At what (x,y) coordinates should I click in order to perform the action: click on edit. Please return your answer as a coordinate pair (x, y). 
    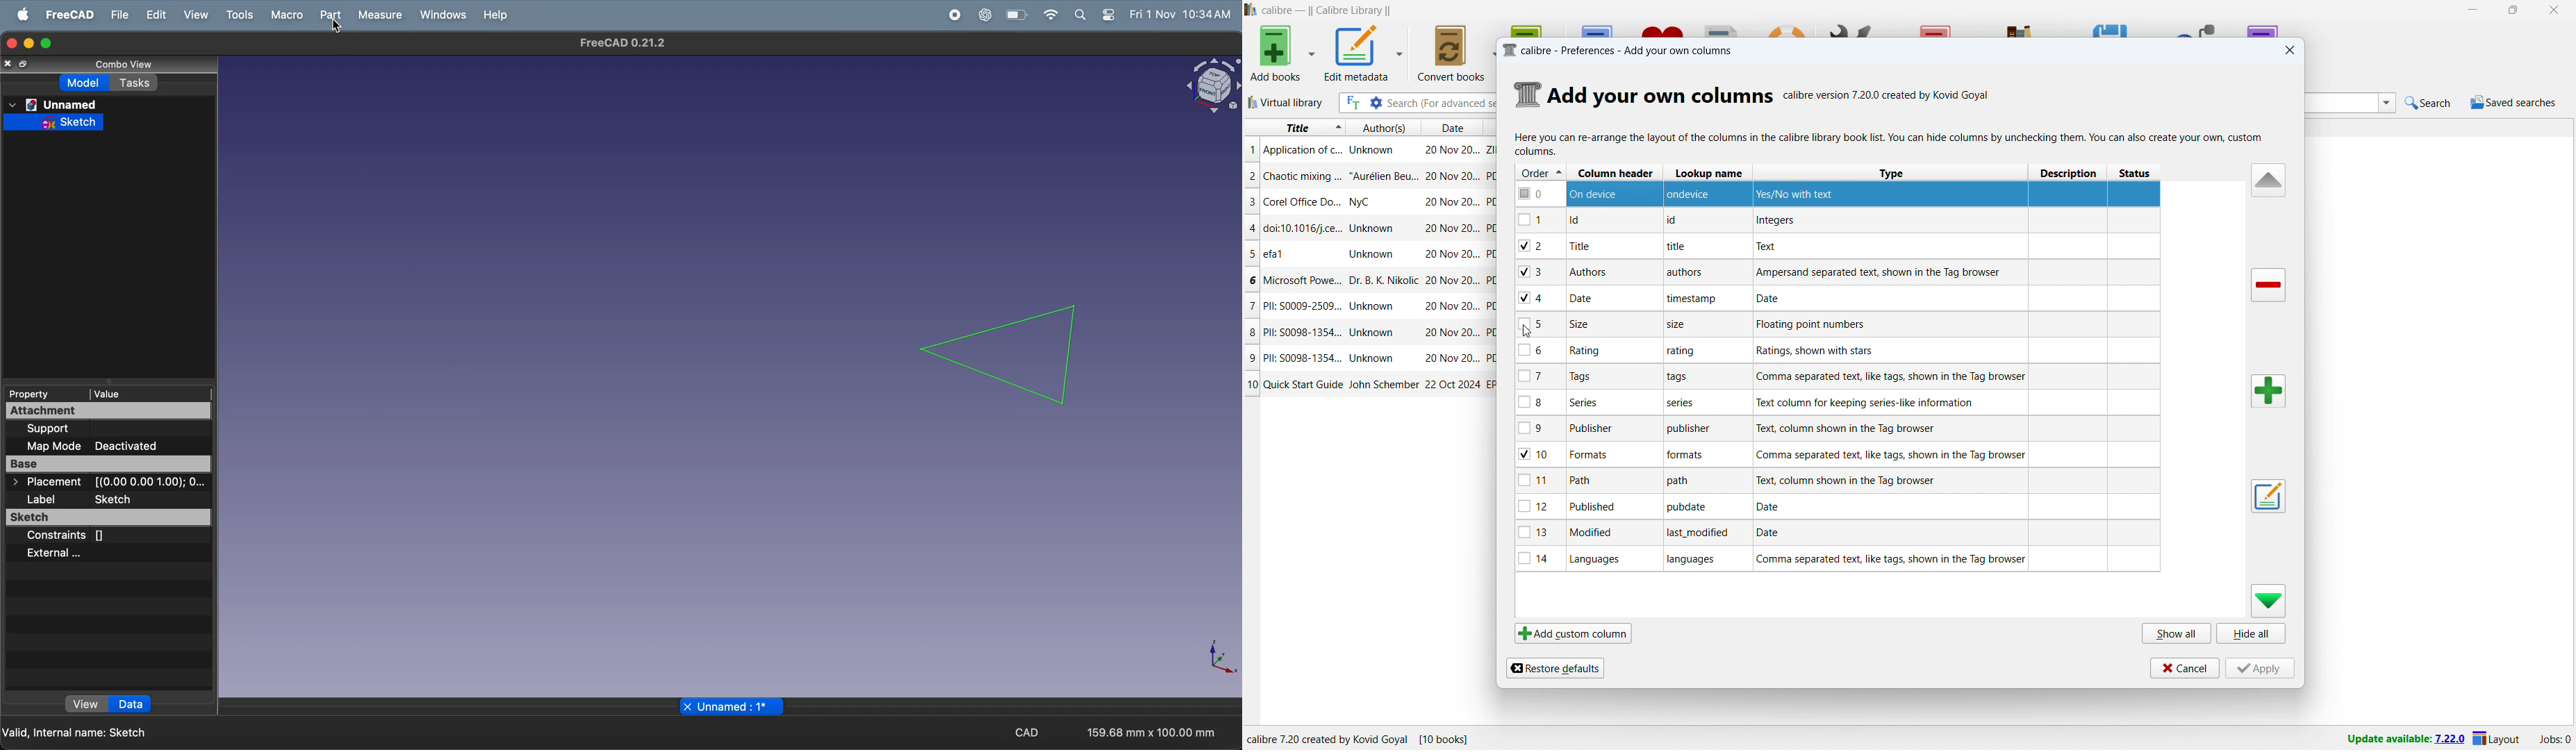
    Looking at the image, I should click on (157, 13).